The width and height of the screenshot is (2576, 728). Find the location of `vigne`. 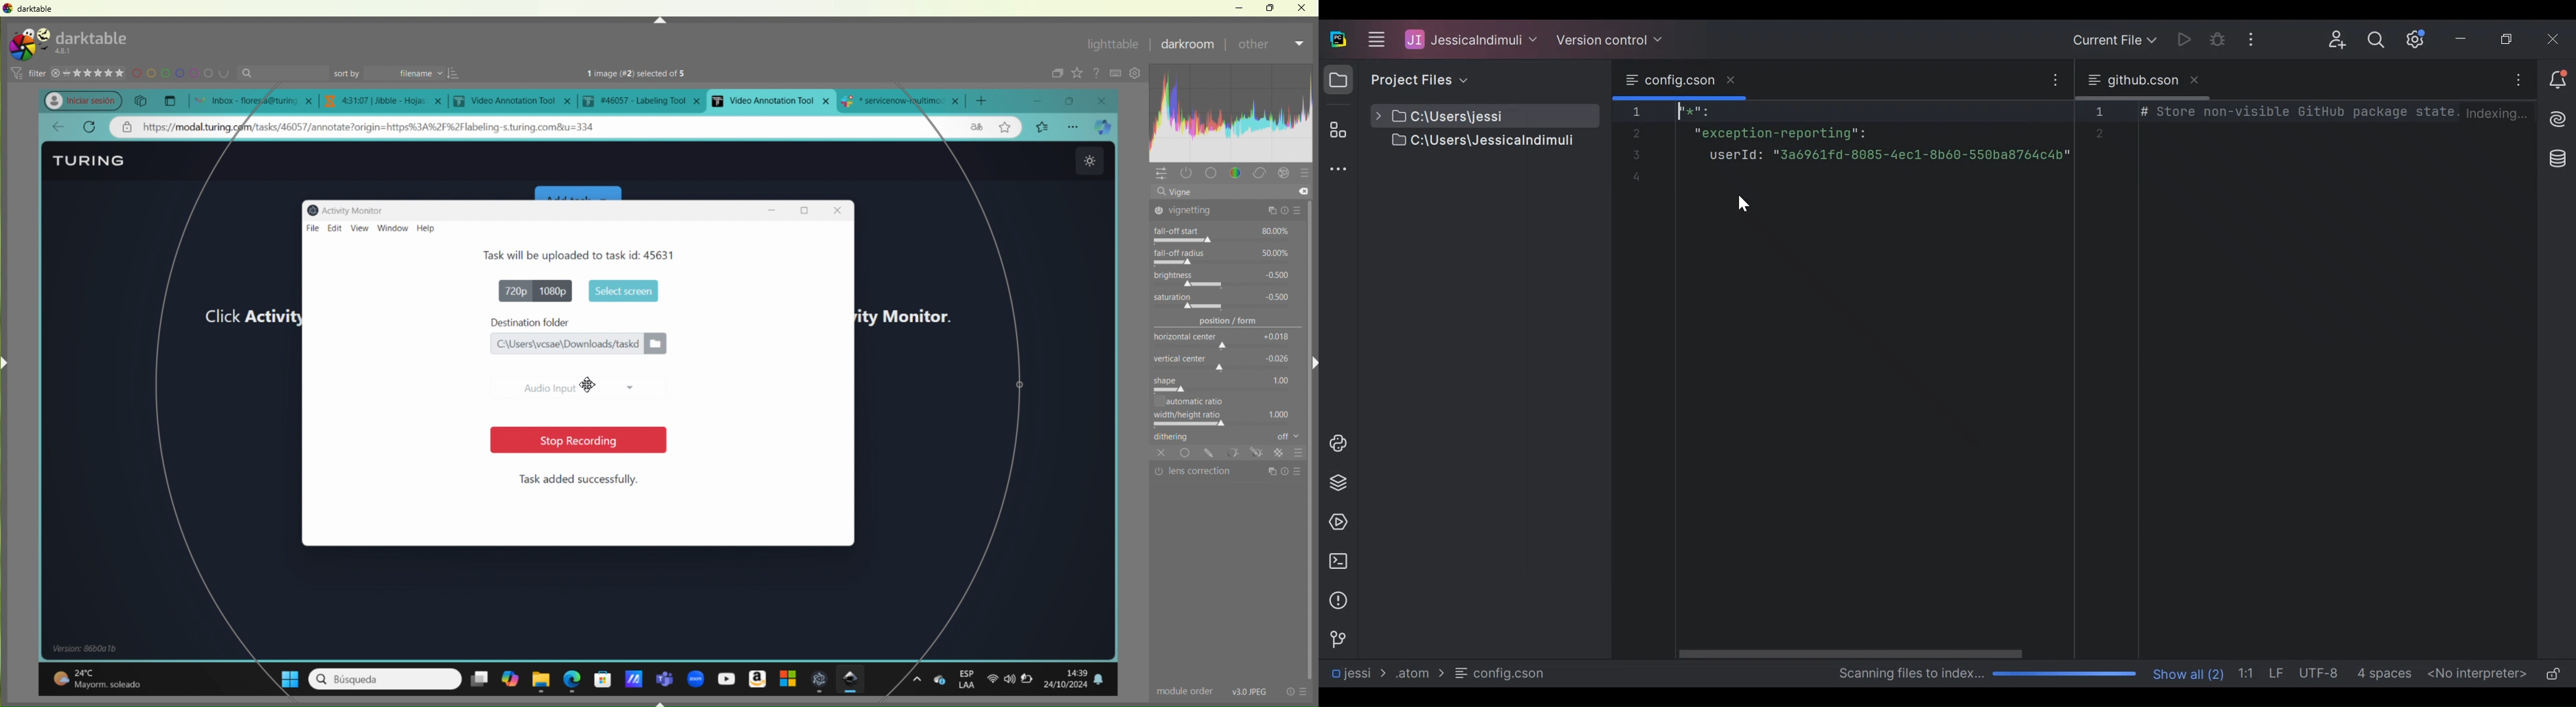

vigne is located at coordinates (1229, 192).